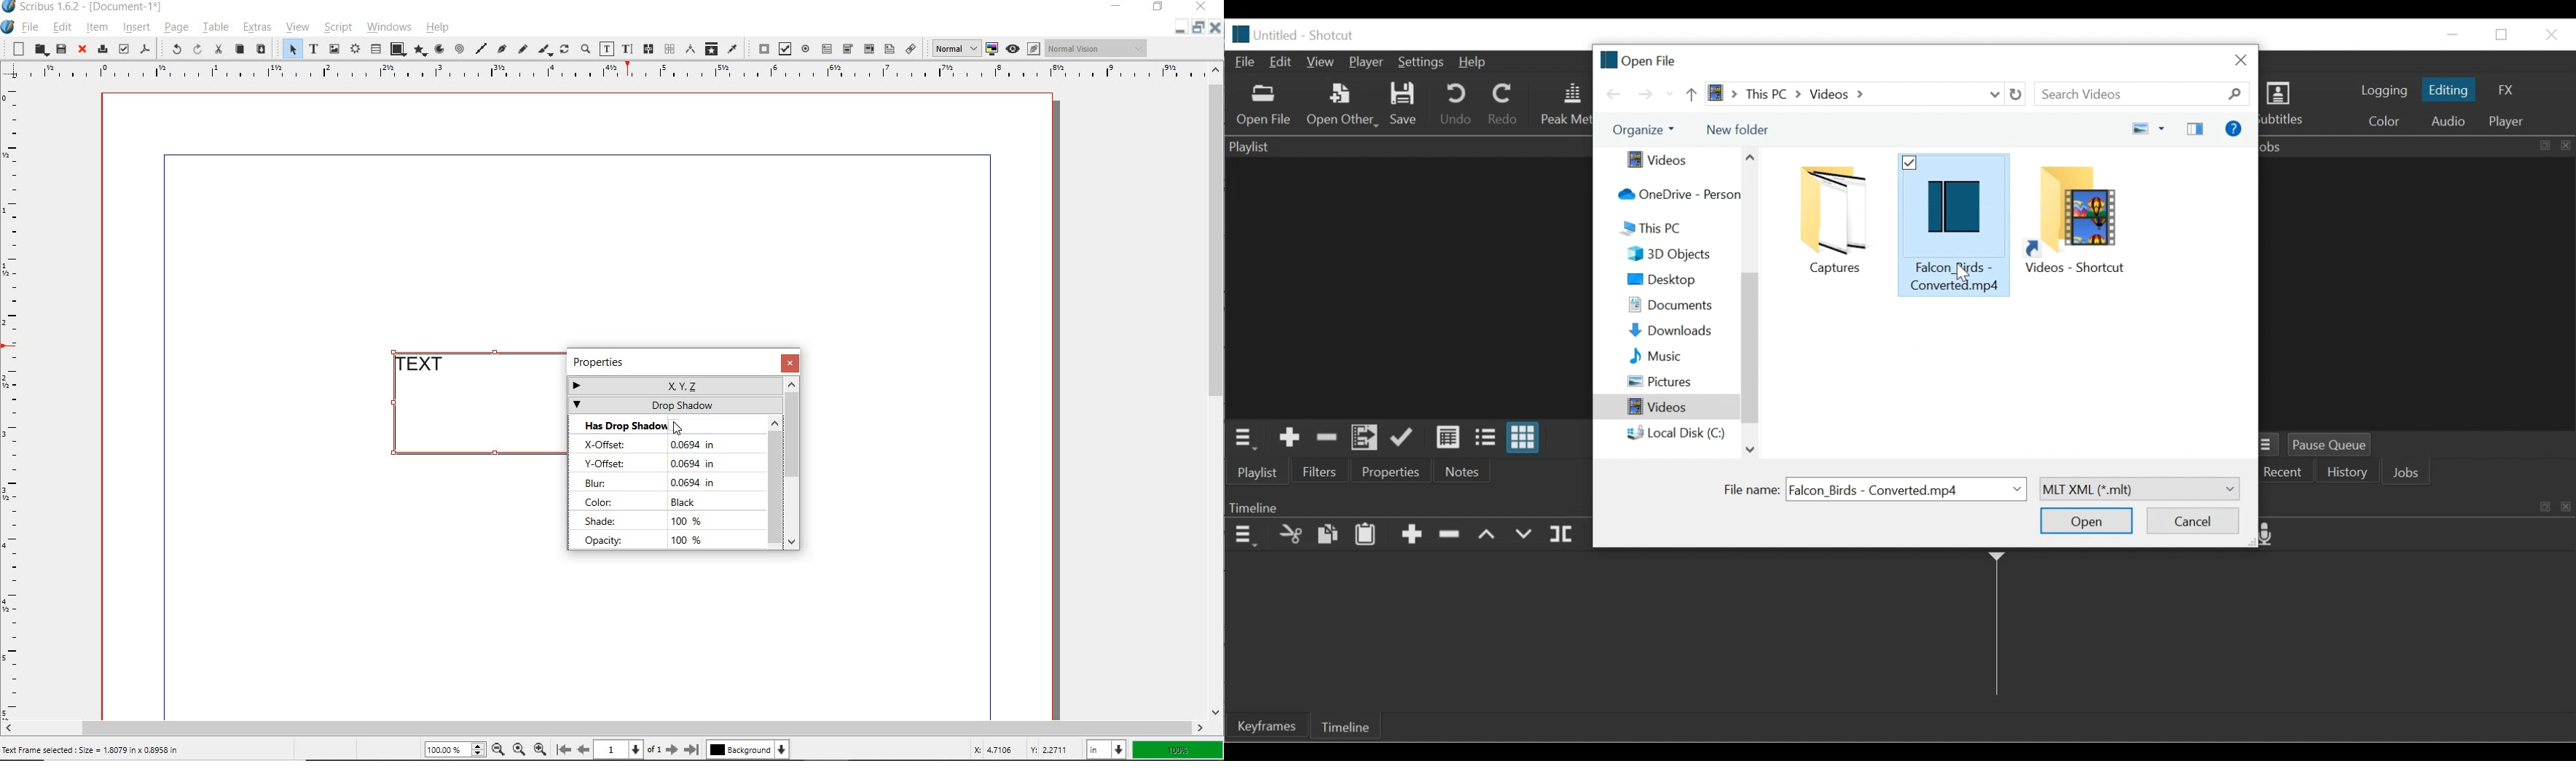  Describe the element at coordinates (145, 49) in the screenshot. I see `save as pdf` at that location.